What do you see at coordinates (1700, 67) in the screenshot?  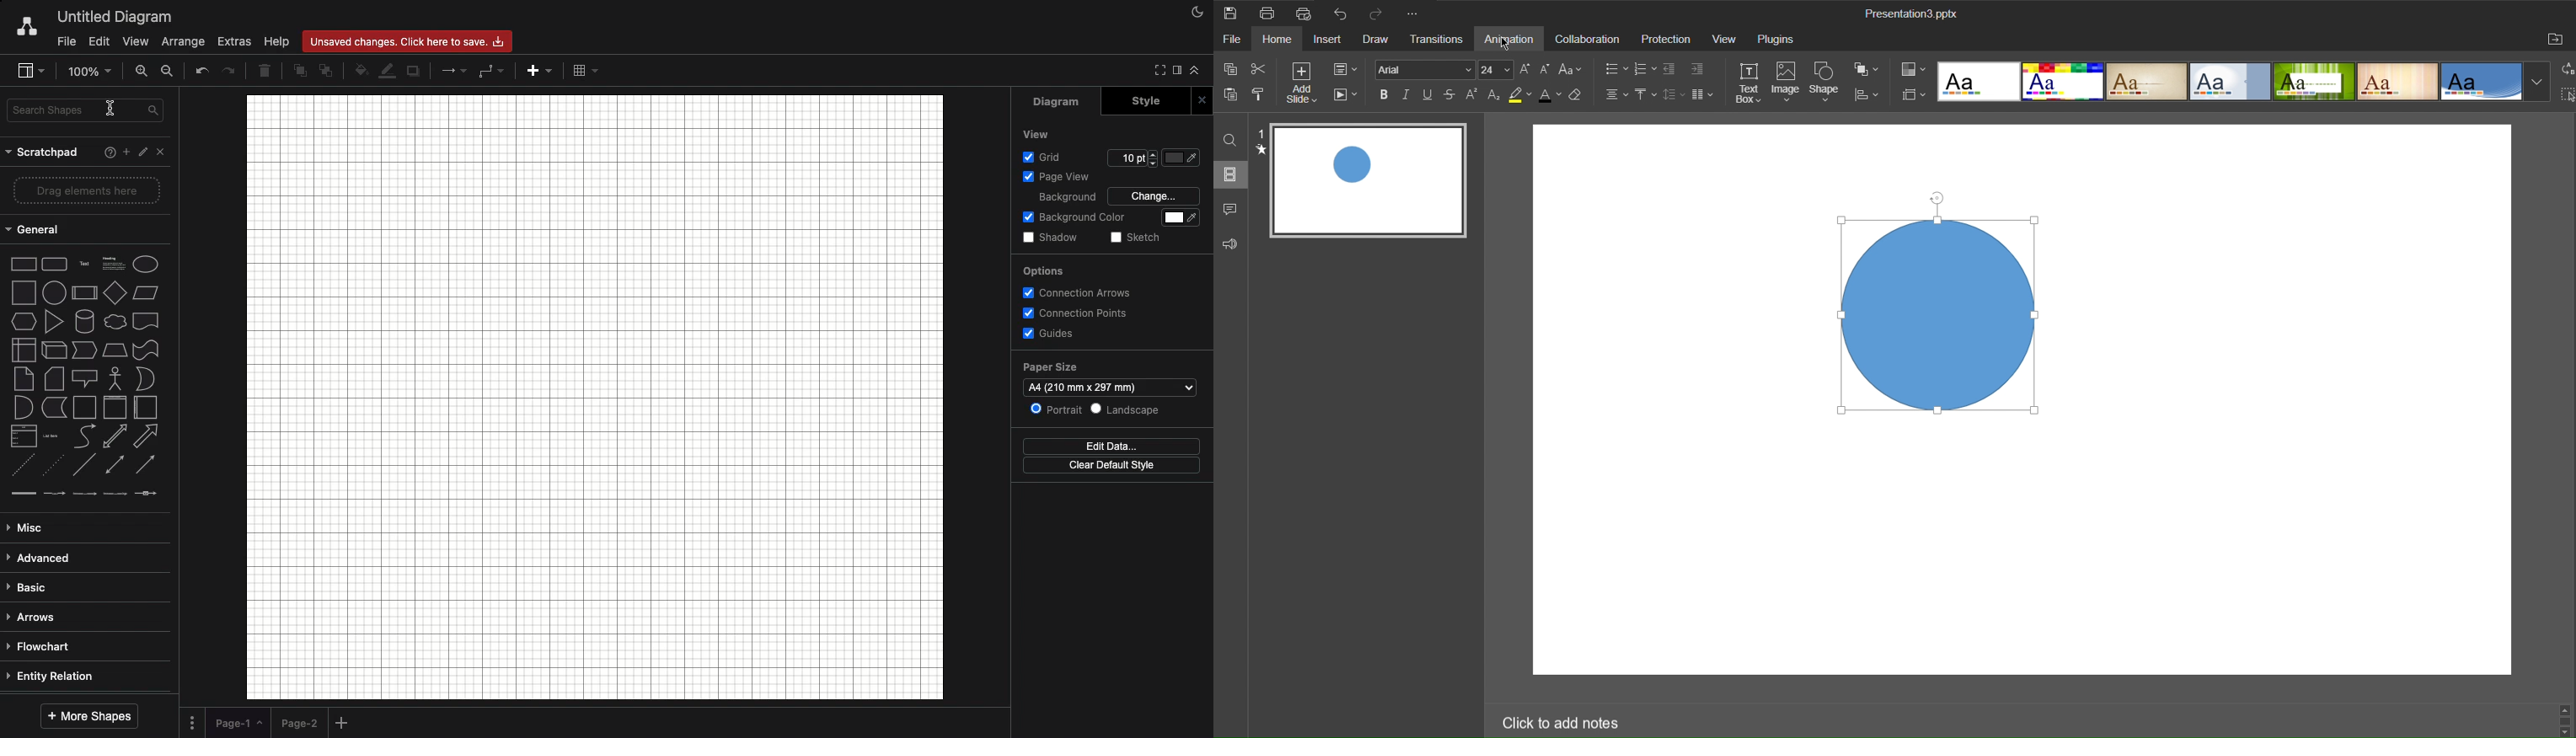 I see `Indent Settings` at bounding box center [1700, 67].